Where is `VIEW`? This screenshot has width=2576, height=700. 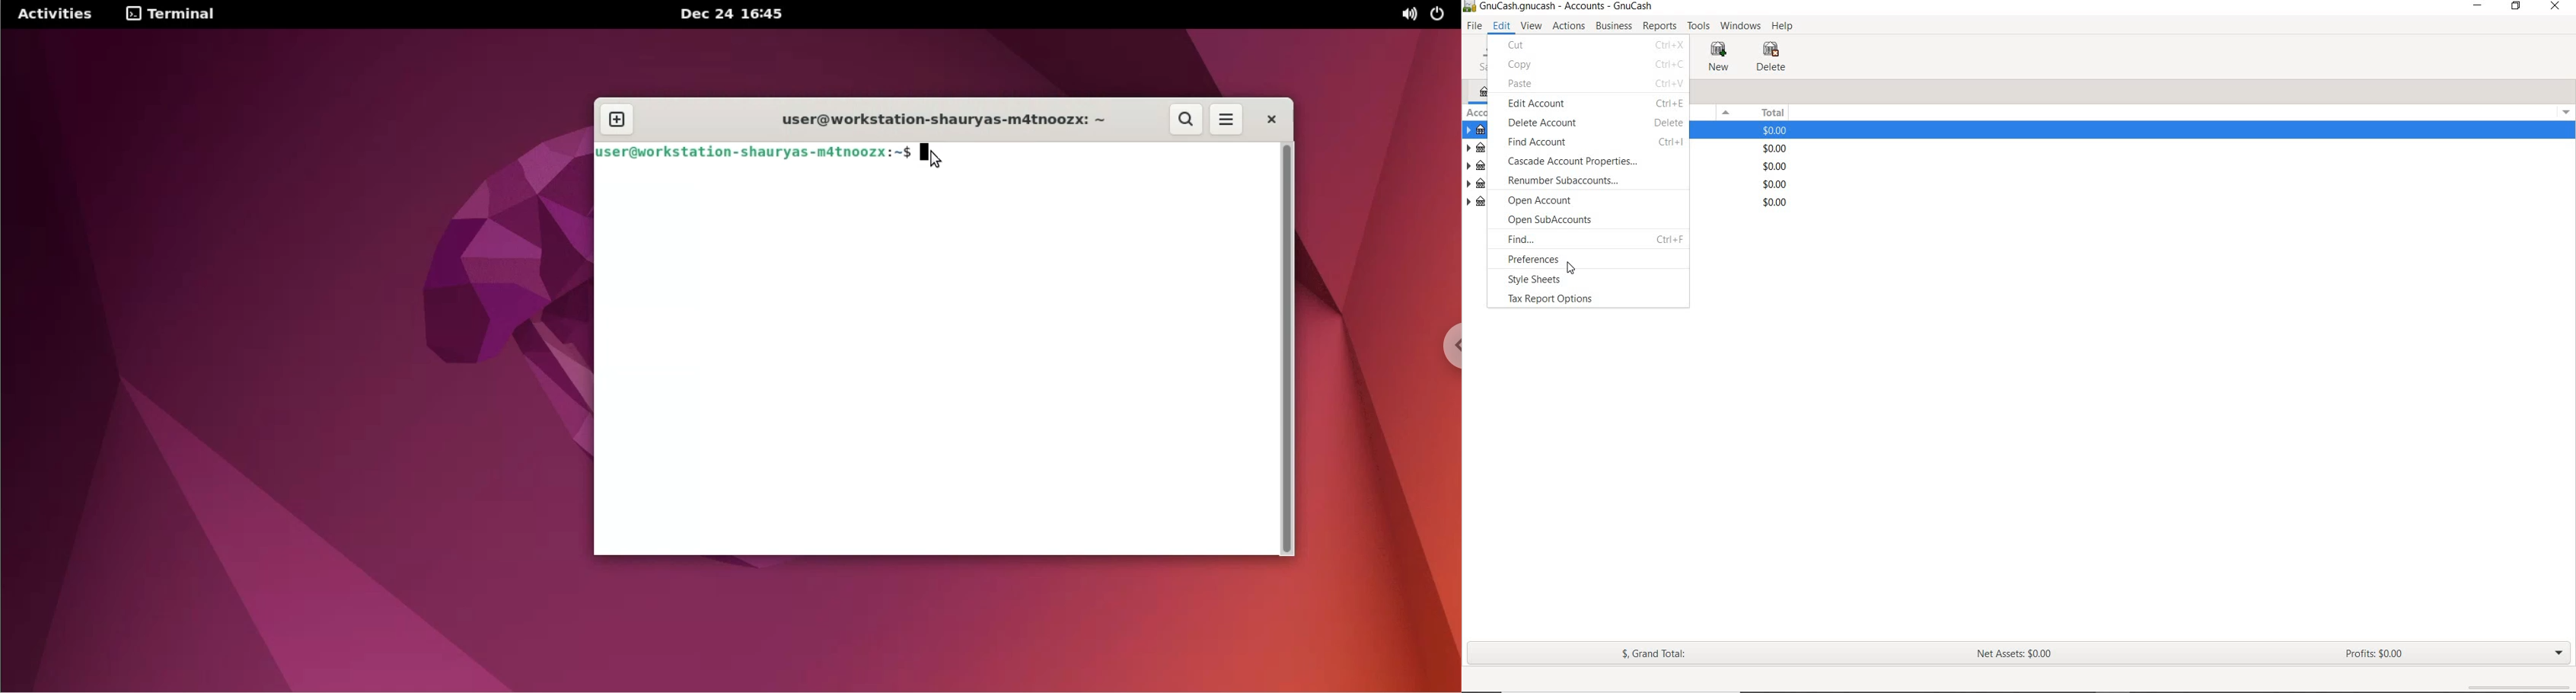
VIEW is located at coordinates (1533, 27).